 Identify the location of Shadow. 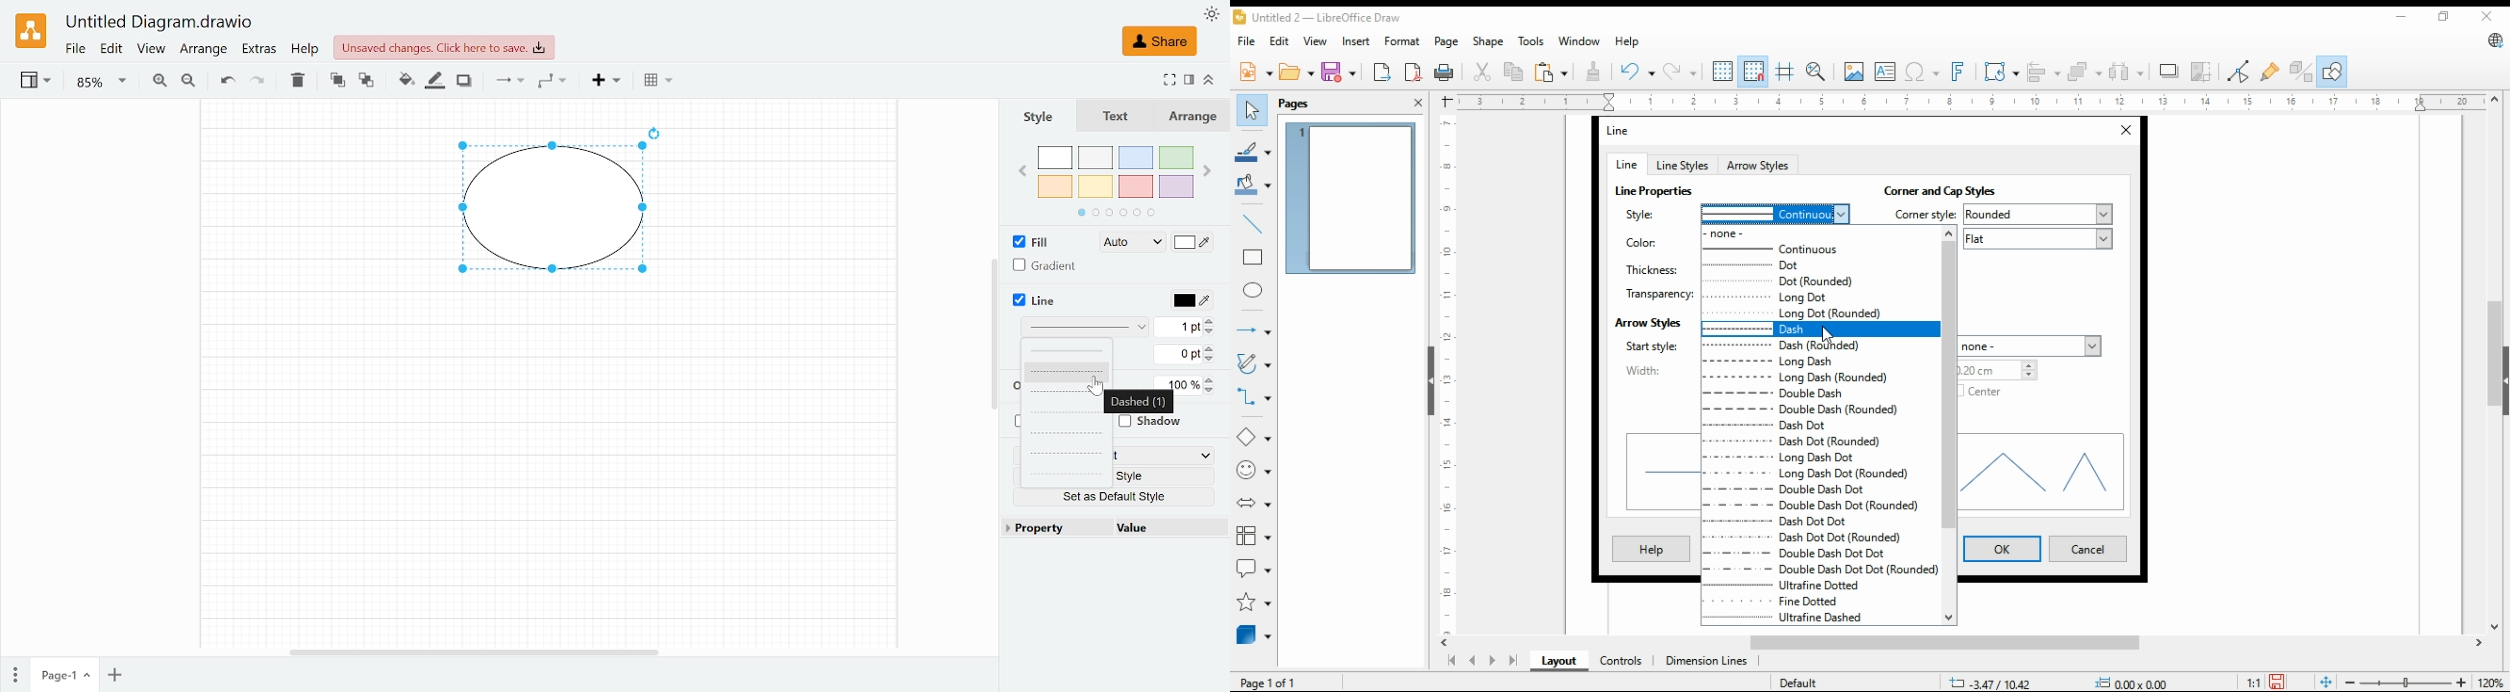
(1152, 423).